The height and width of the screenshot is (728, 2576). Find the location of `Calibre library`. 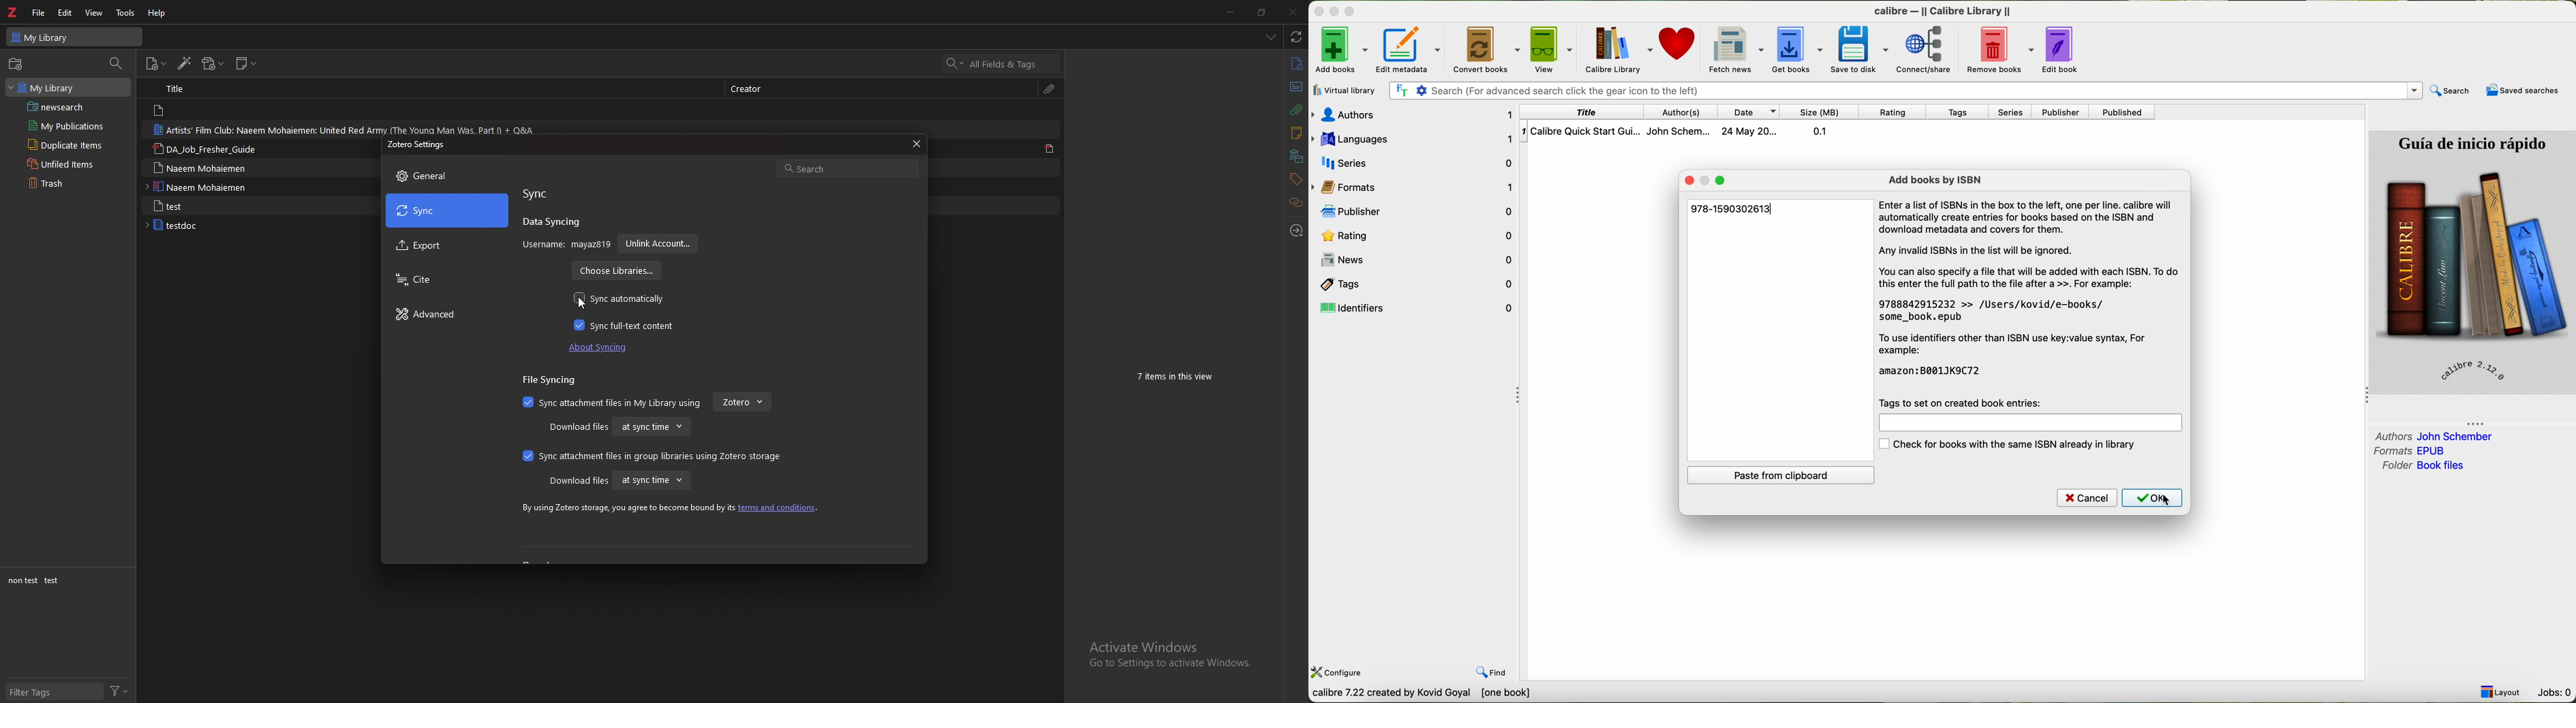

Calibre library is located at coordinates (1620, 48).